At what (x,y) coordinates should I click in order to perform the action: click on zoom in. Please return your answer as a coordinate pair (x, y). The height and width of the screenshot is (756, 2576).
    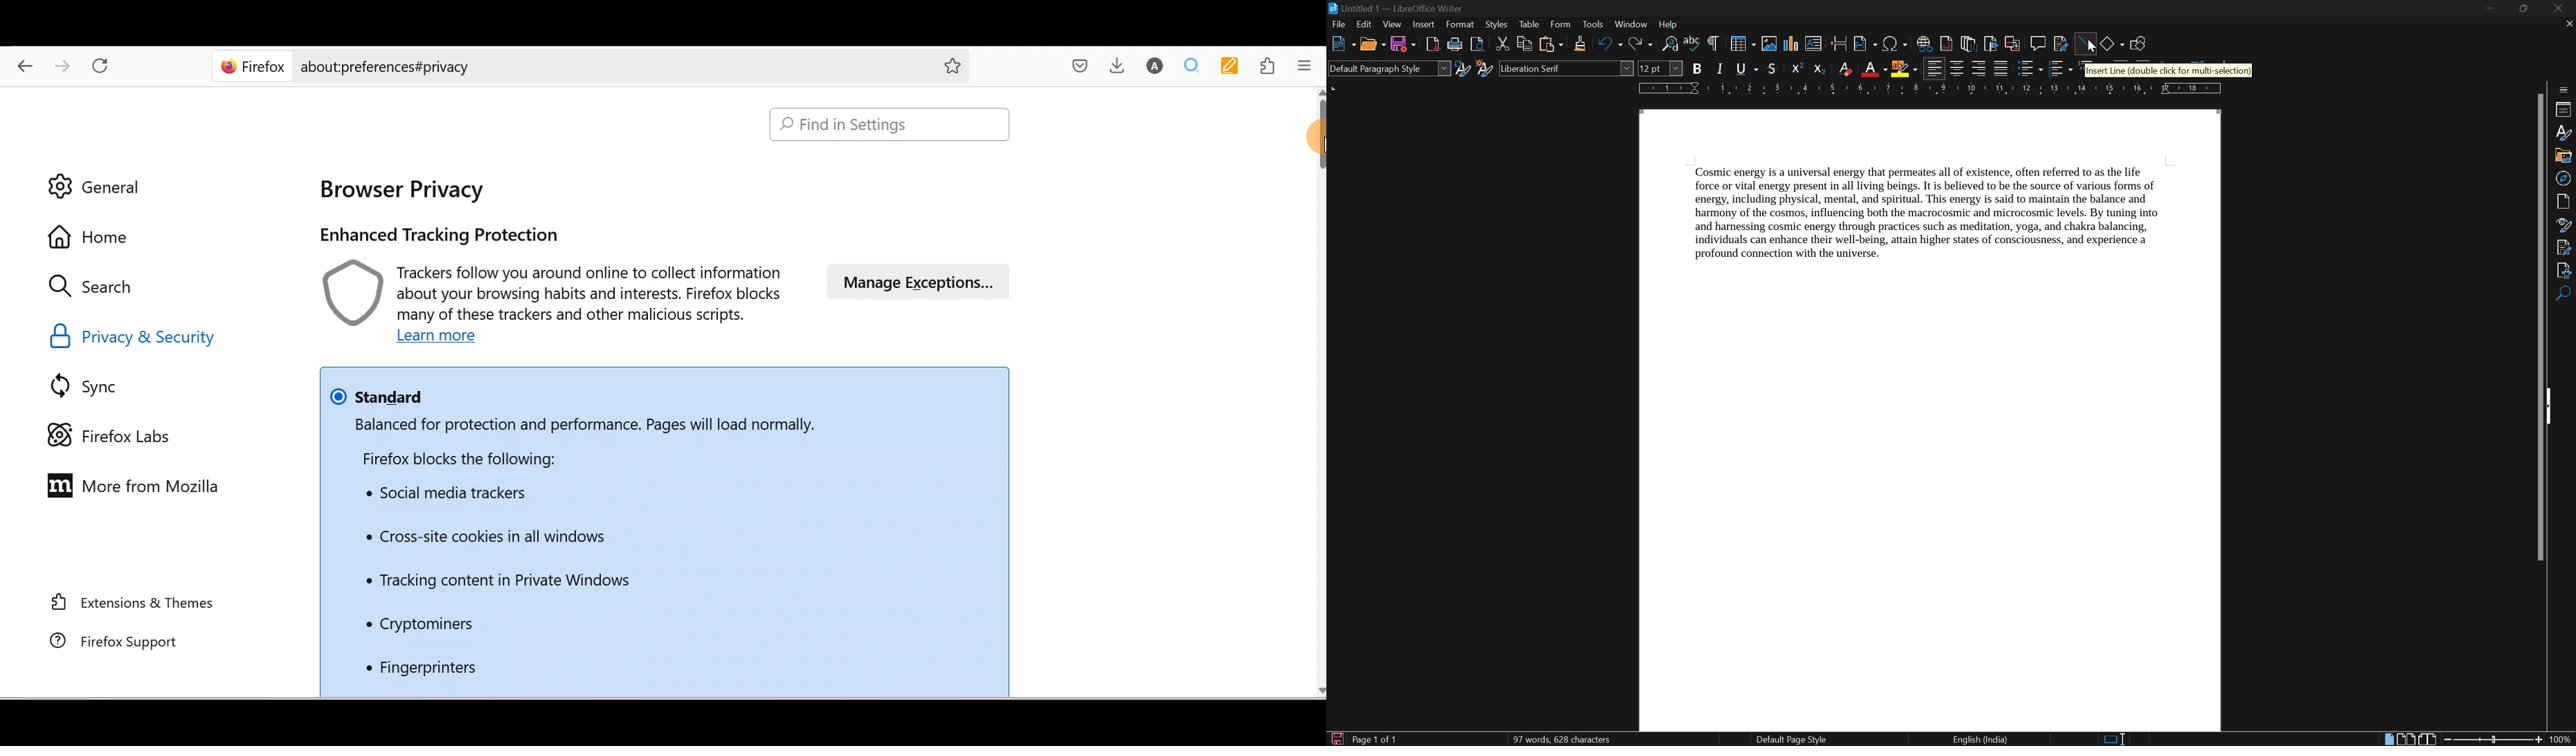
    Looking at the image, I should click on (2538, 740).